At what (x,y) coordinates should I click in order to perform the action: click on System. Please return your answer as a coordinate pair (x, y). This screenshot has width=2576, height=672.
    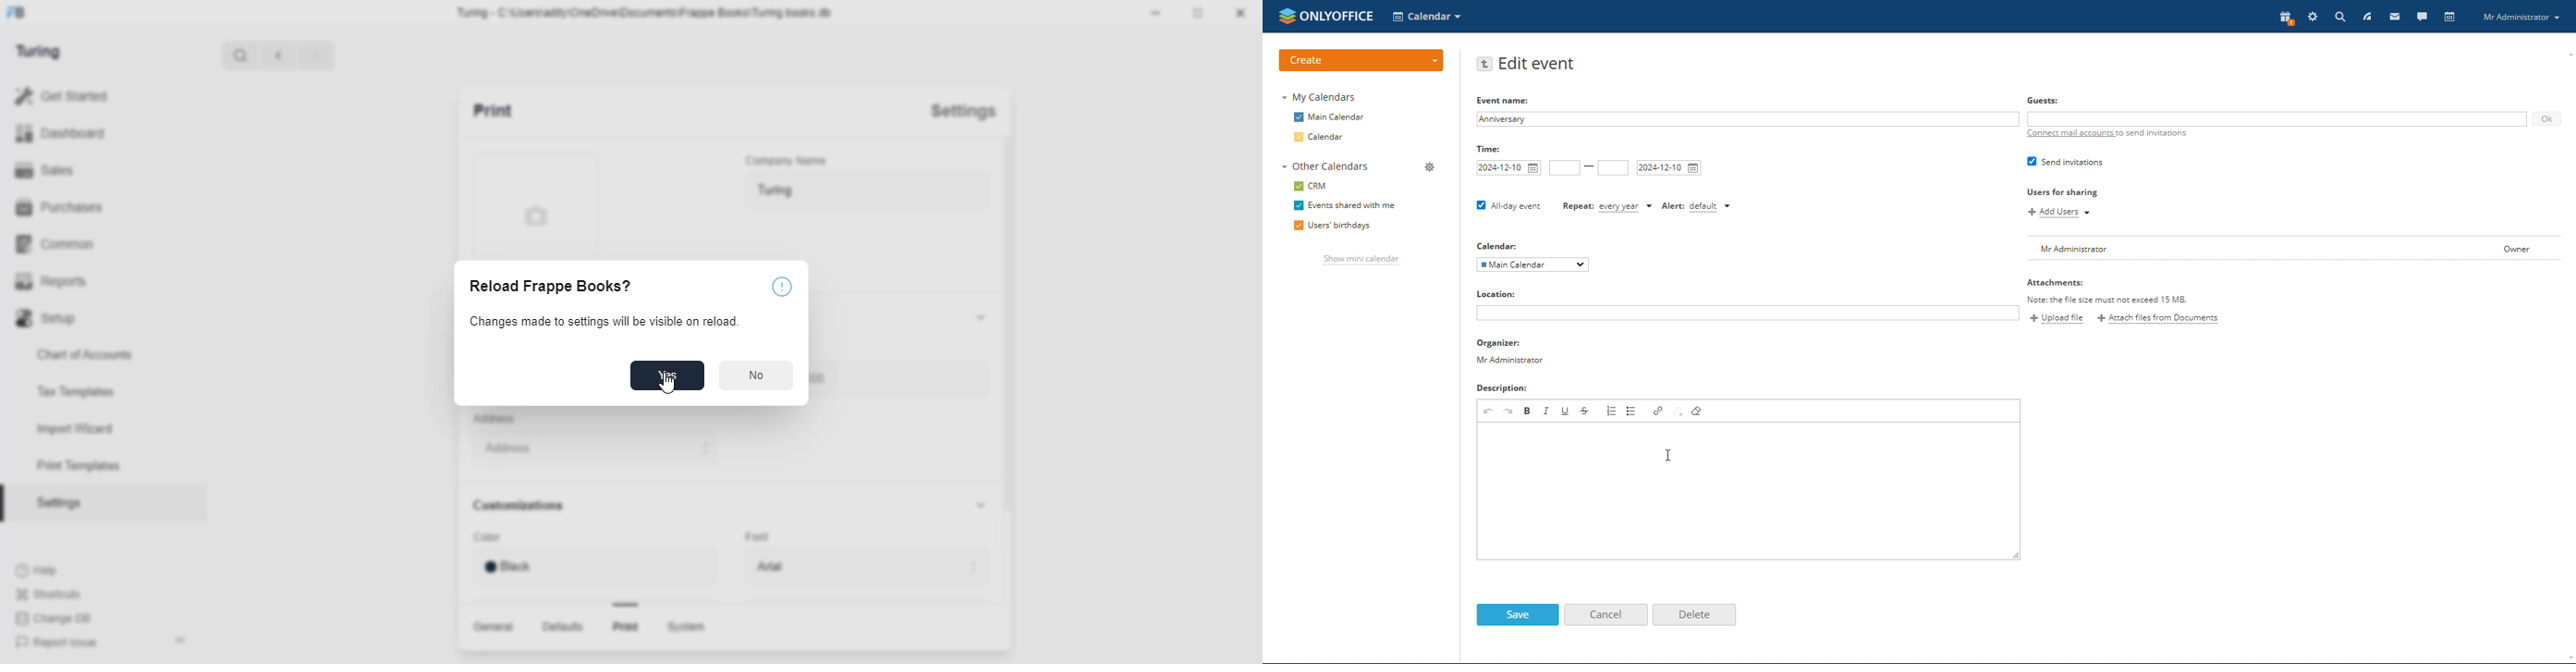
    Looking at the image, I should click on (689, 629).